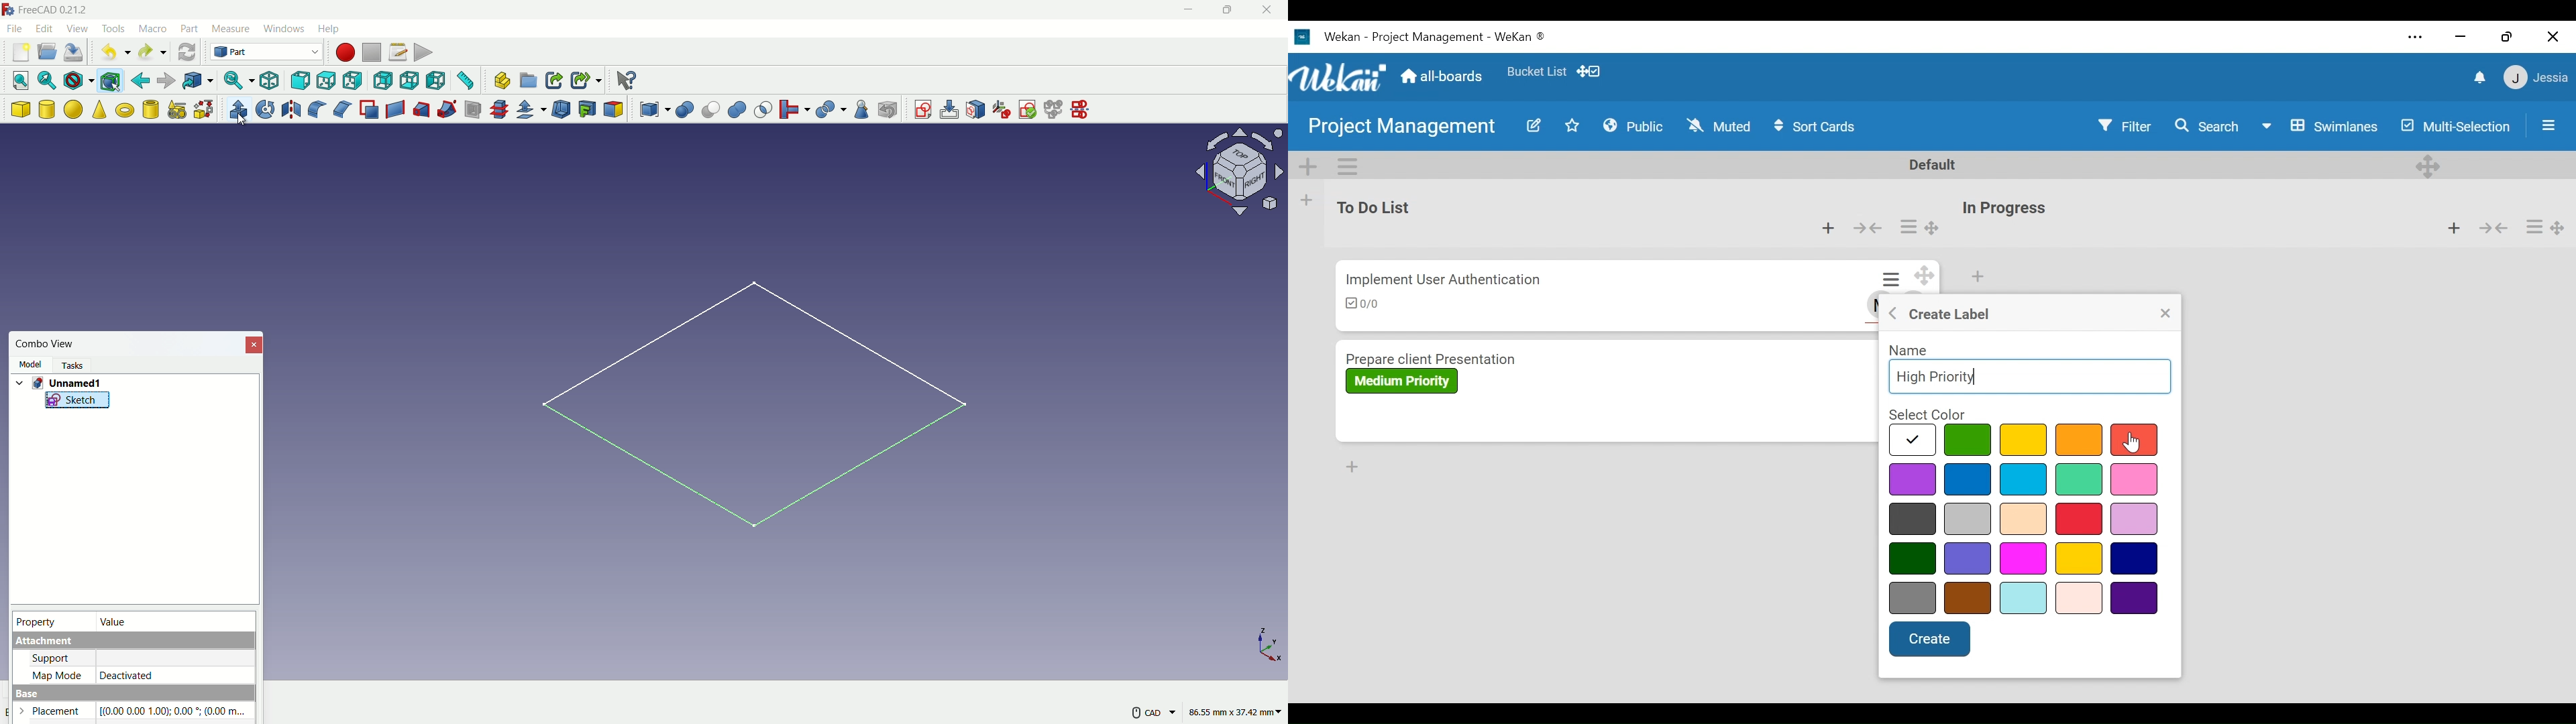 This screenshot has width=2576, height=728. I want to click on restore, so click(2507, 36).